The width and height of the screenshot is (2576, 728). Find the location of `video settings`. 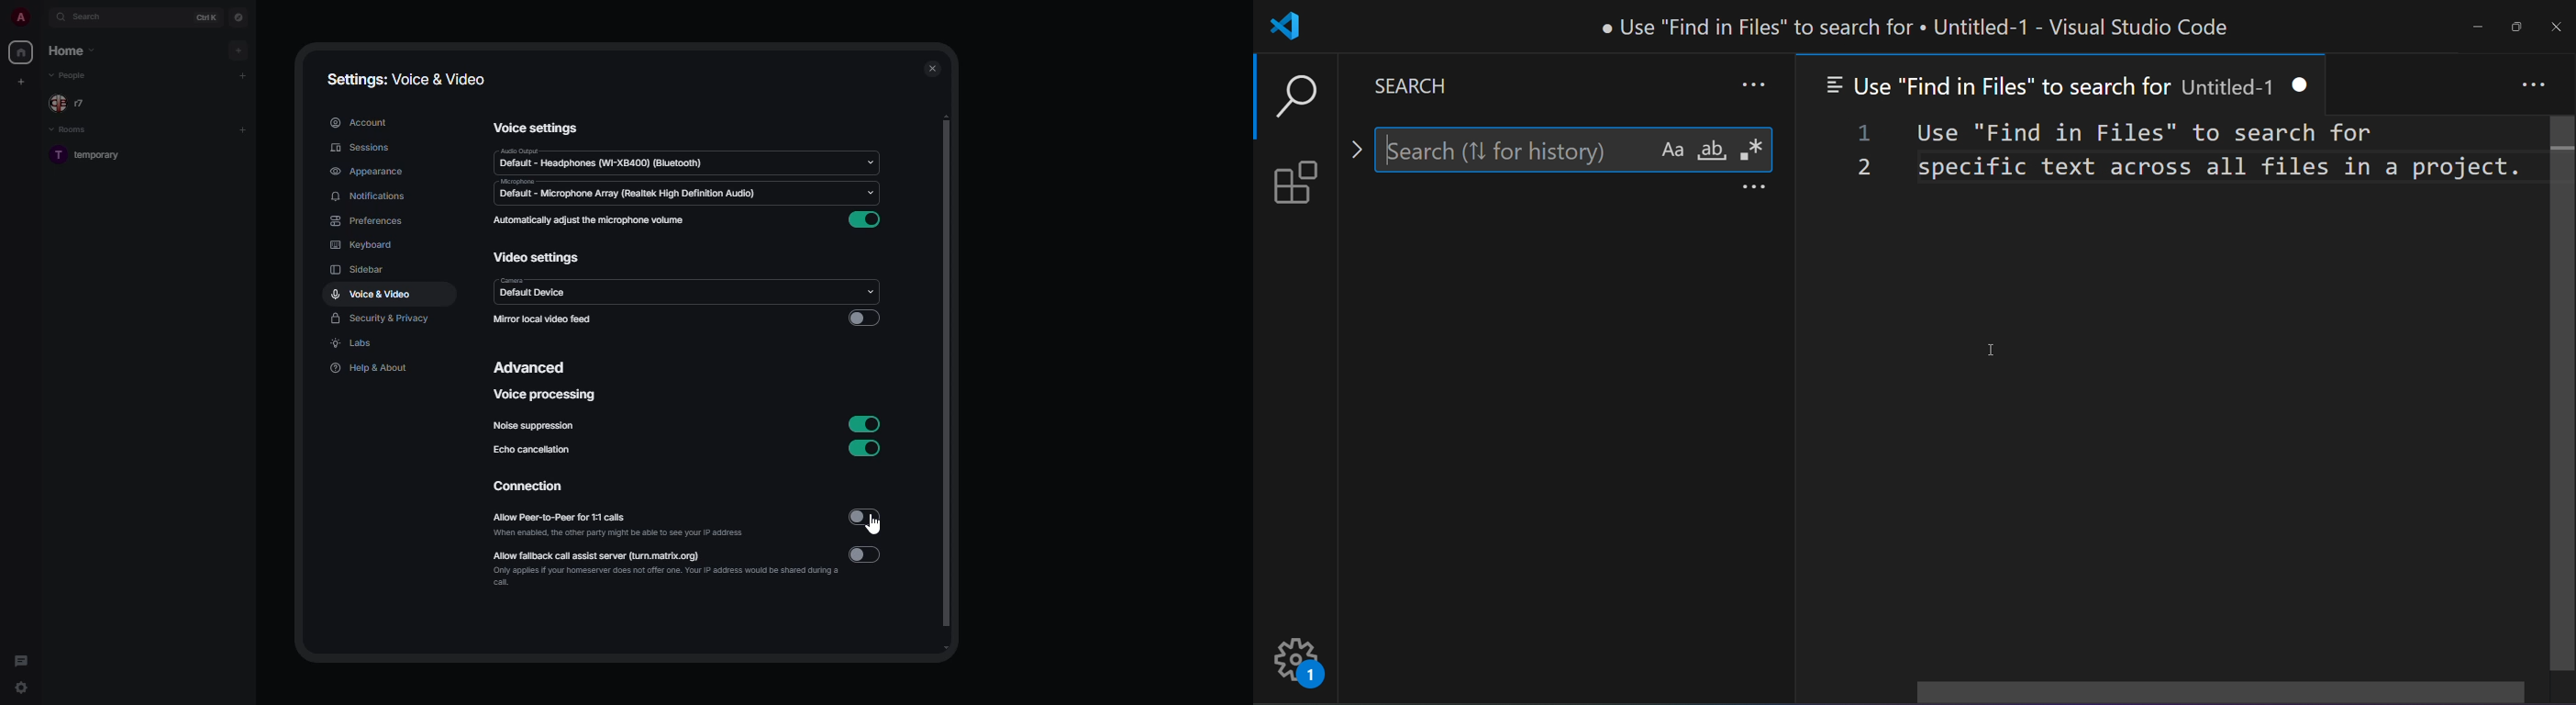

video settings is located at coordinates (536, 260).